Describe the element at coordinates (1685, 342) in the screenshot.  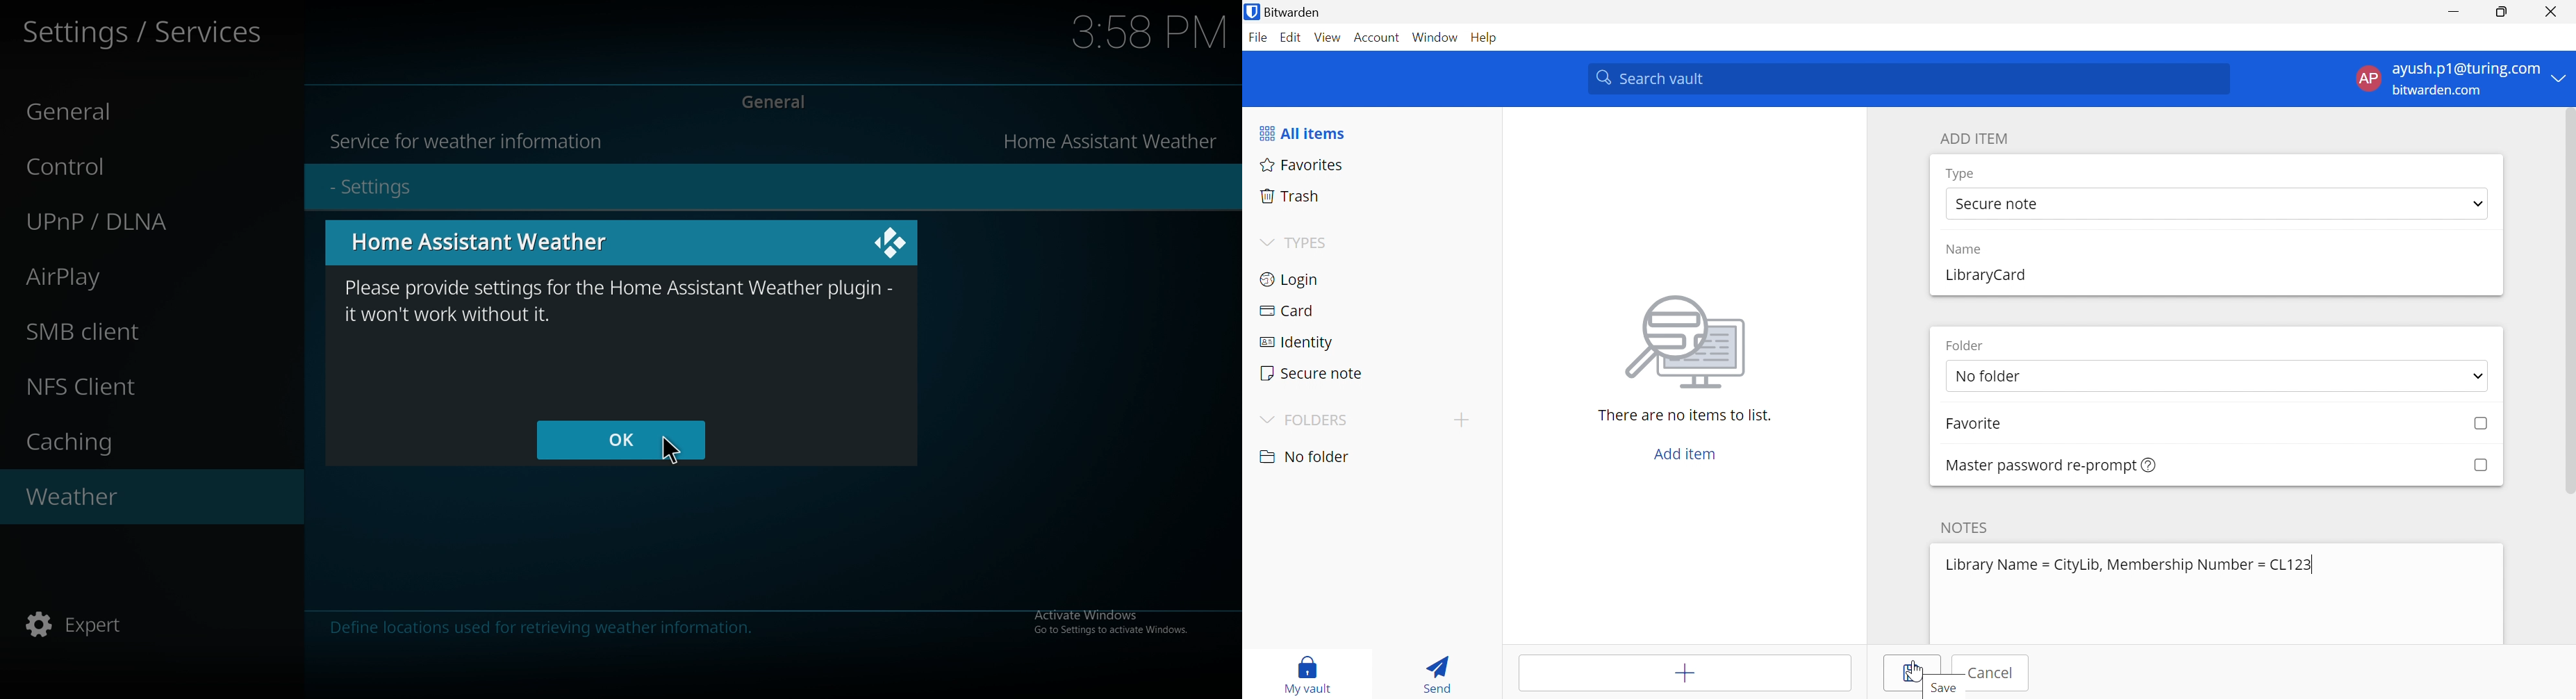
I see `image` at that location.